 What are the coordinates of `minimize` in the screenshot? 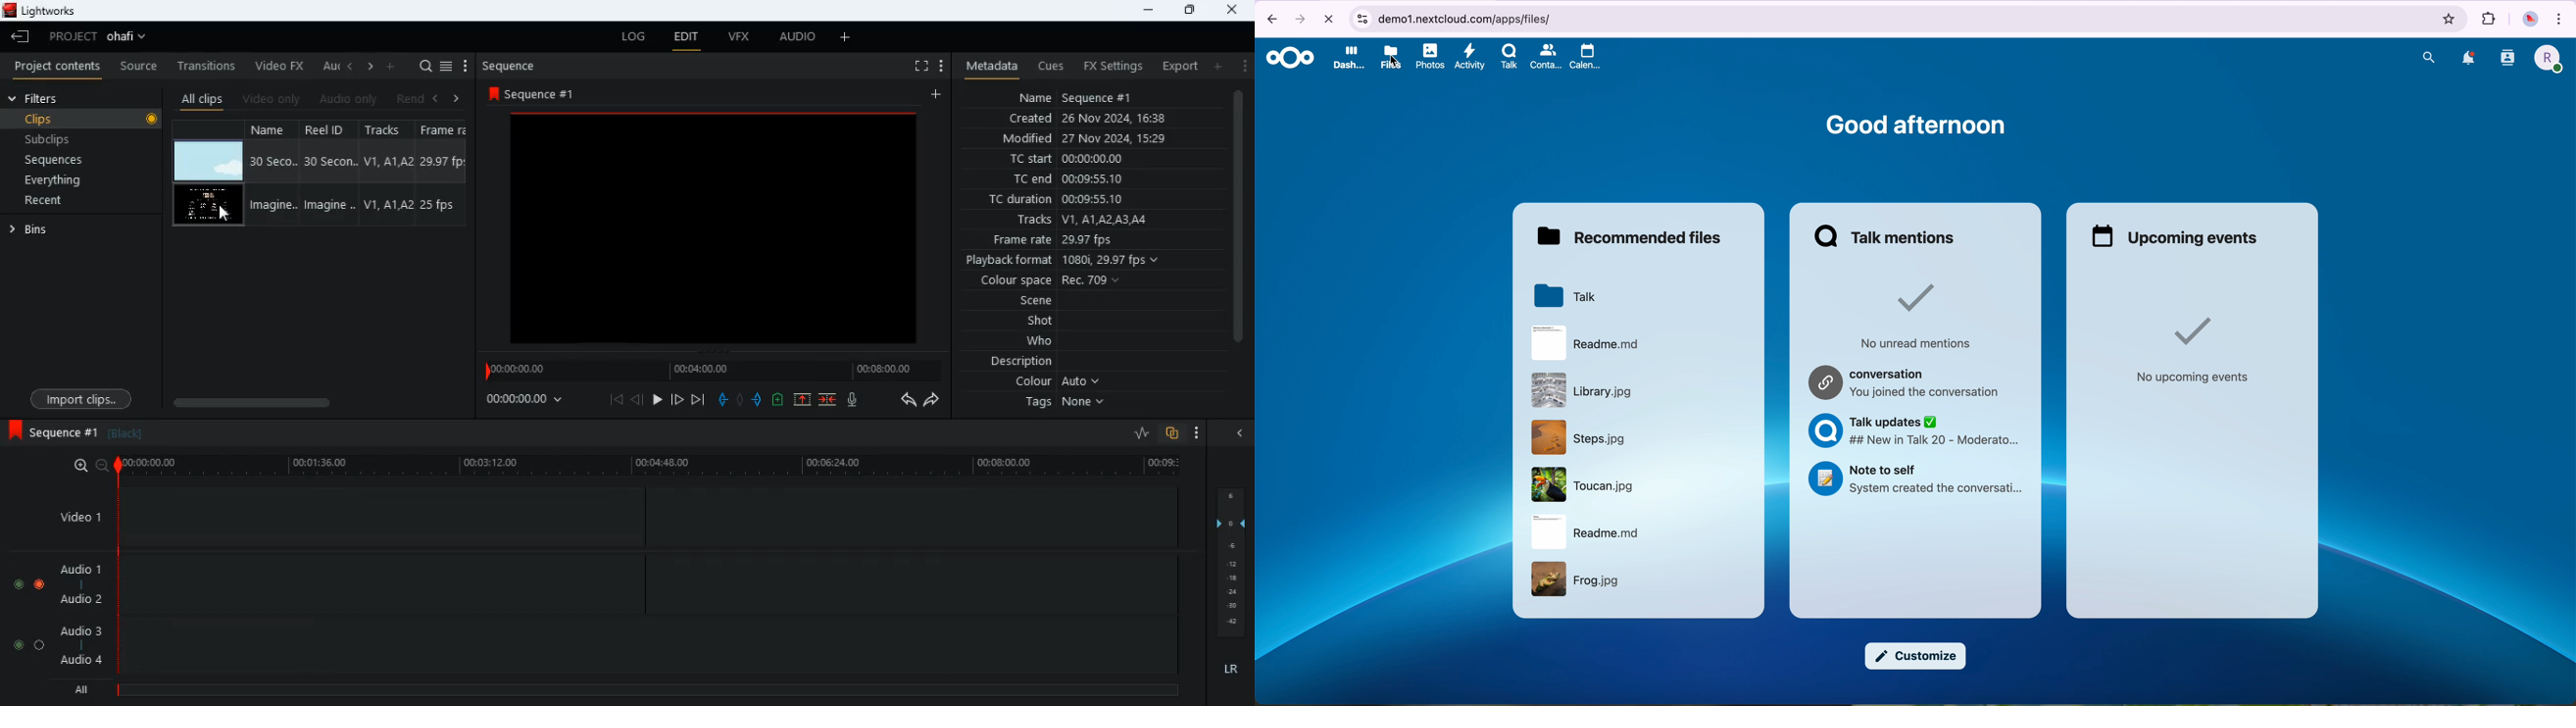 It's located at (1145, 10).